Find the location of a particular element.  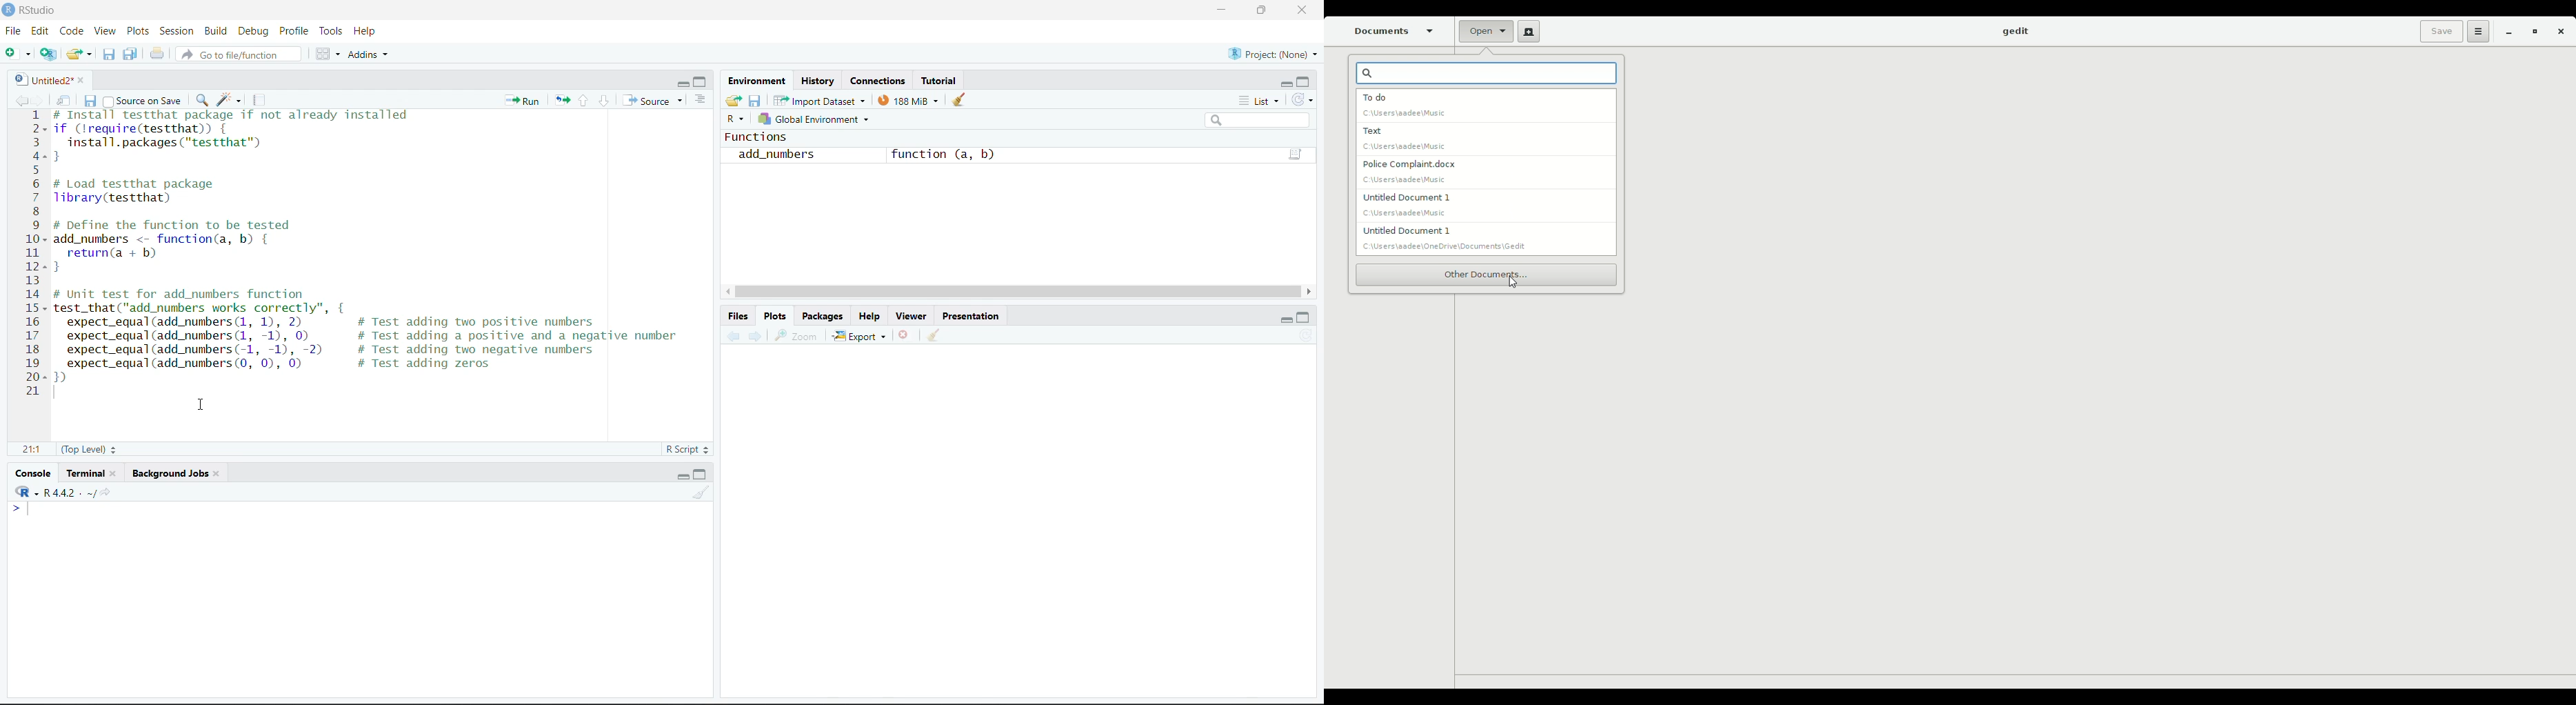

previous is located at coordinates (21, 101).